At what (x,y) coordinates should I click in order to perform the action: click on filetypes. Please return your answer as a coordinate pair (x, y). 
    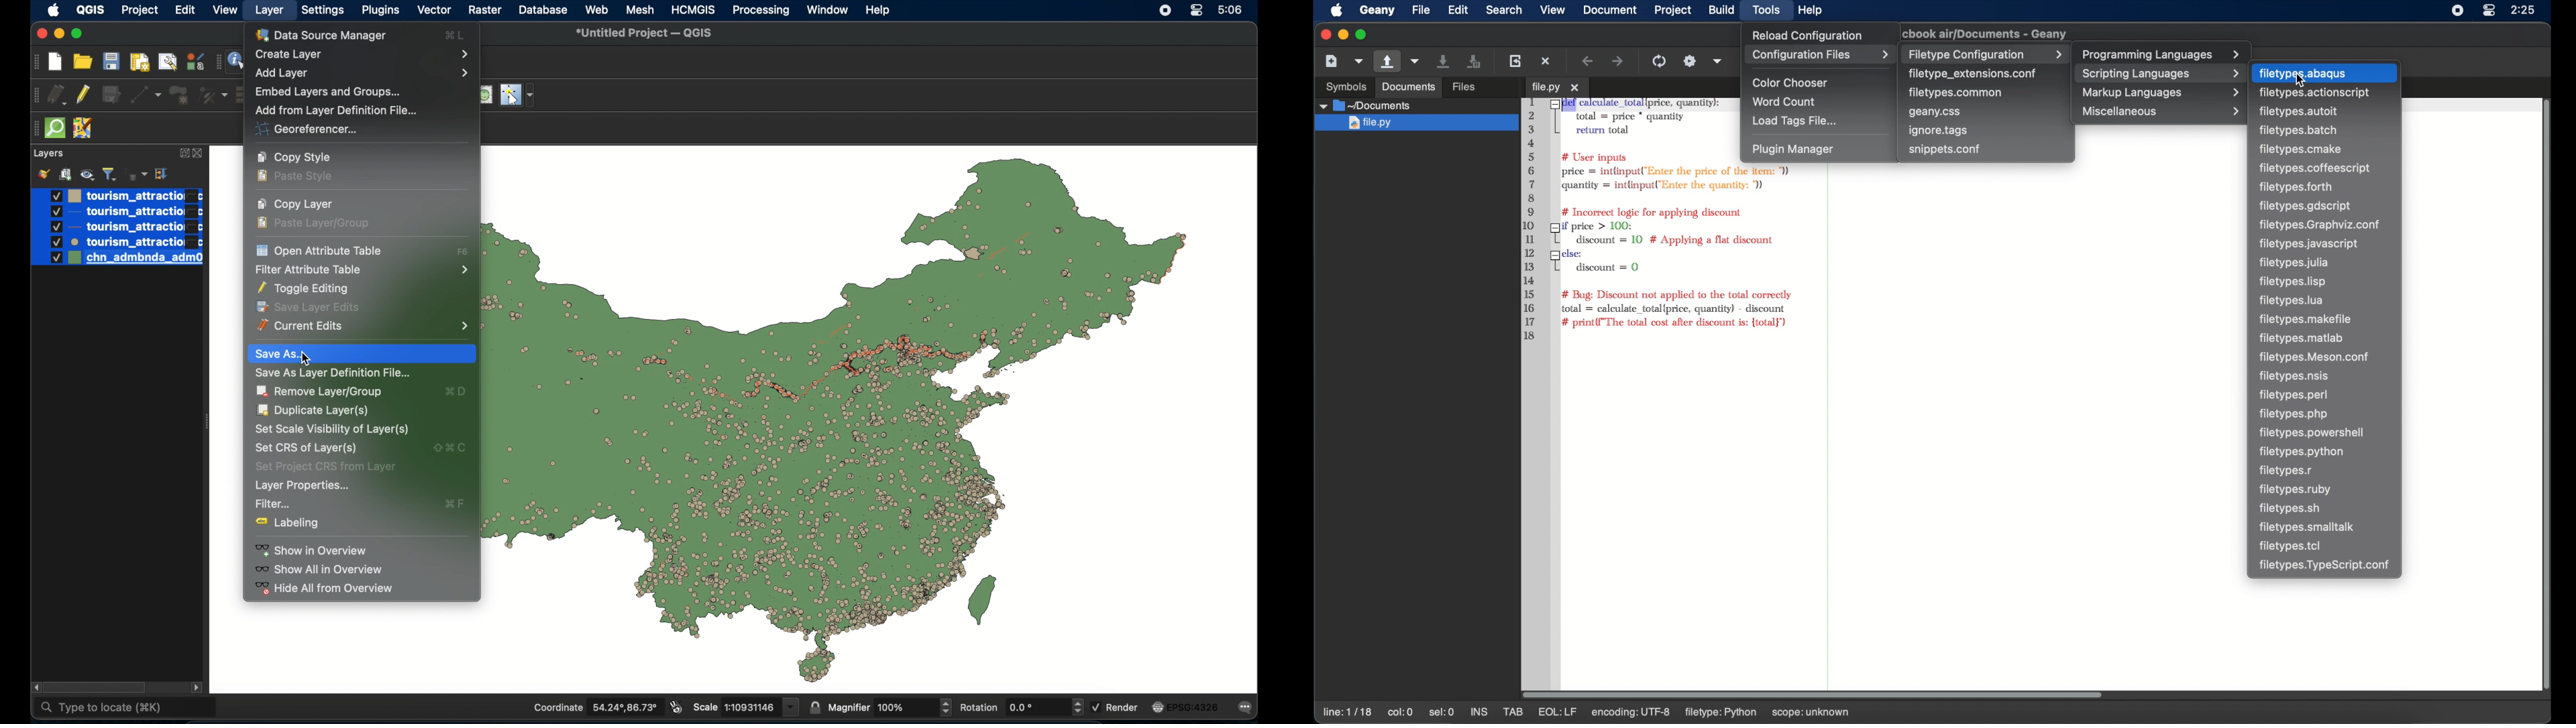
    Looking at the image, I should click on (2293, 395).